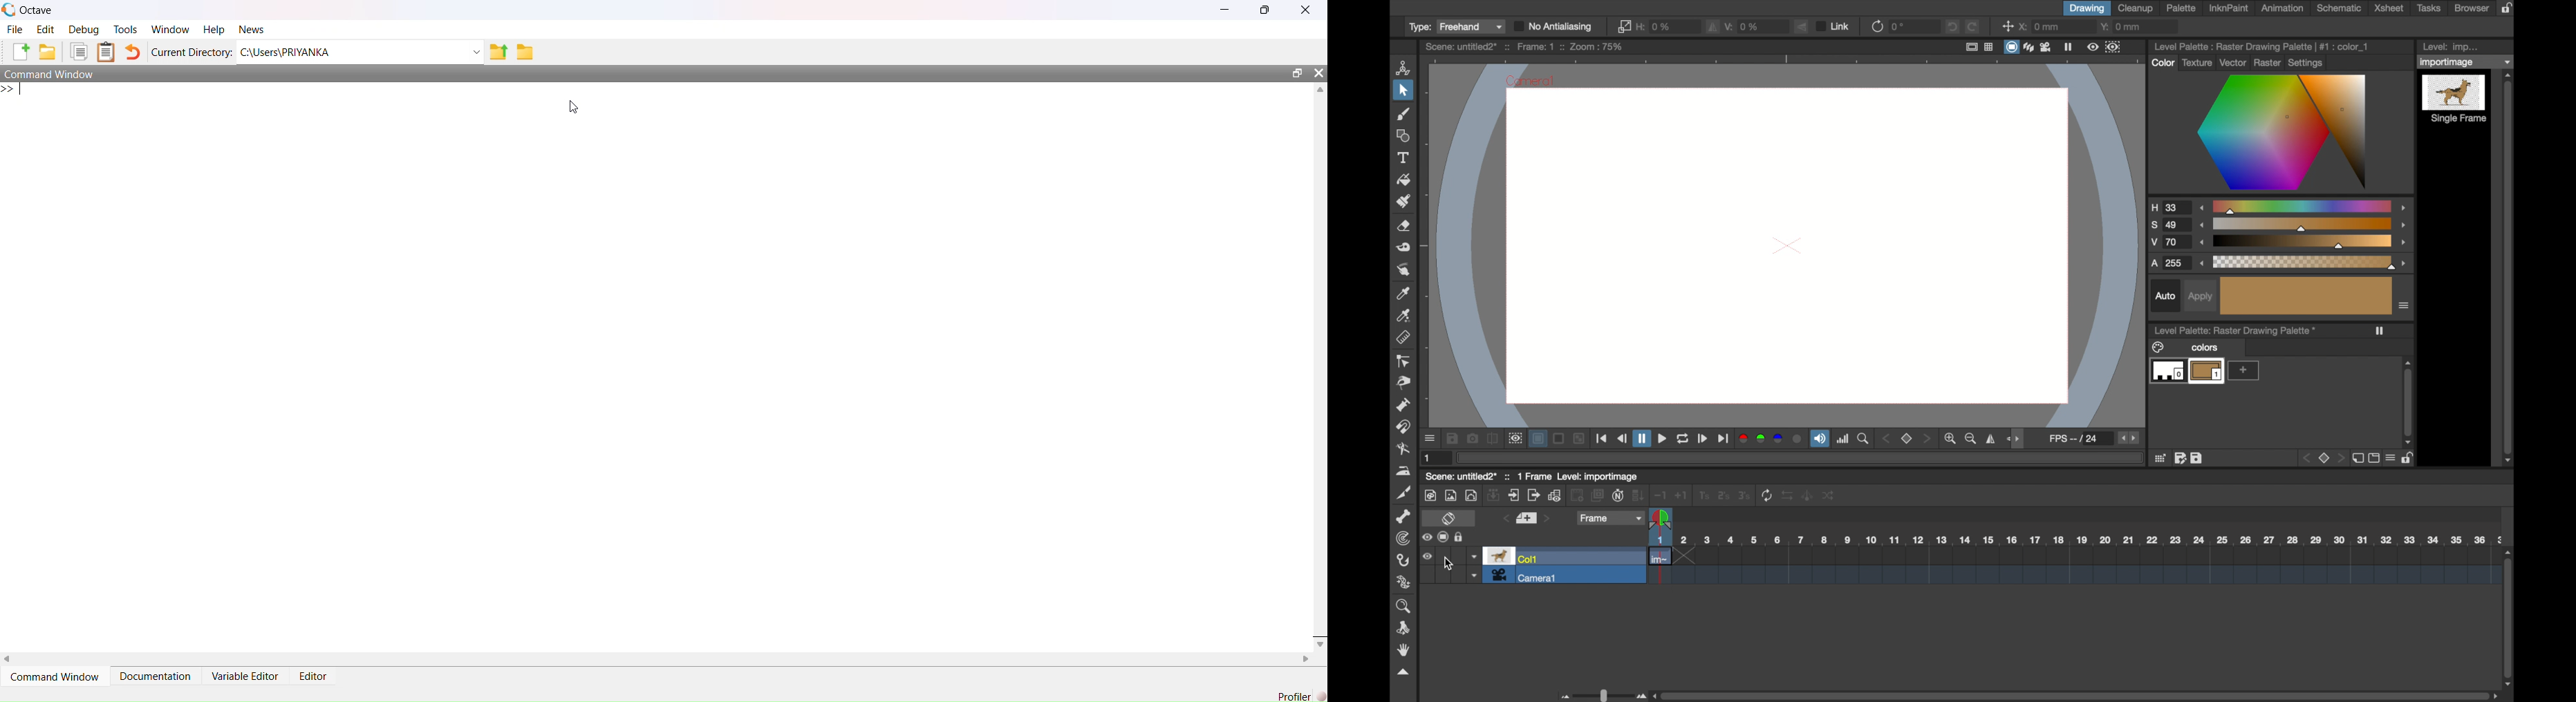  Describe the element at coordinates (1493, 438) in the screenshot. I see `compare to snapshot` at that location.